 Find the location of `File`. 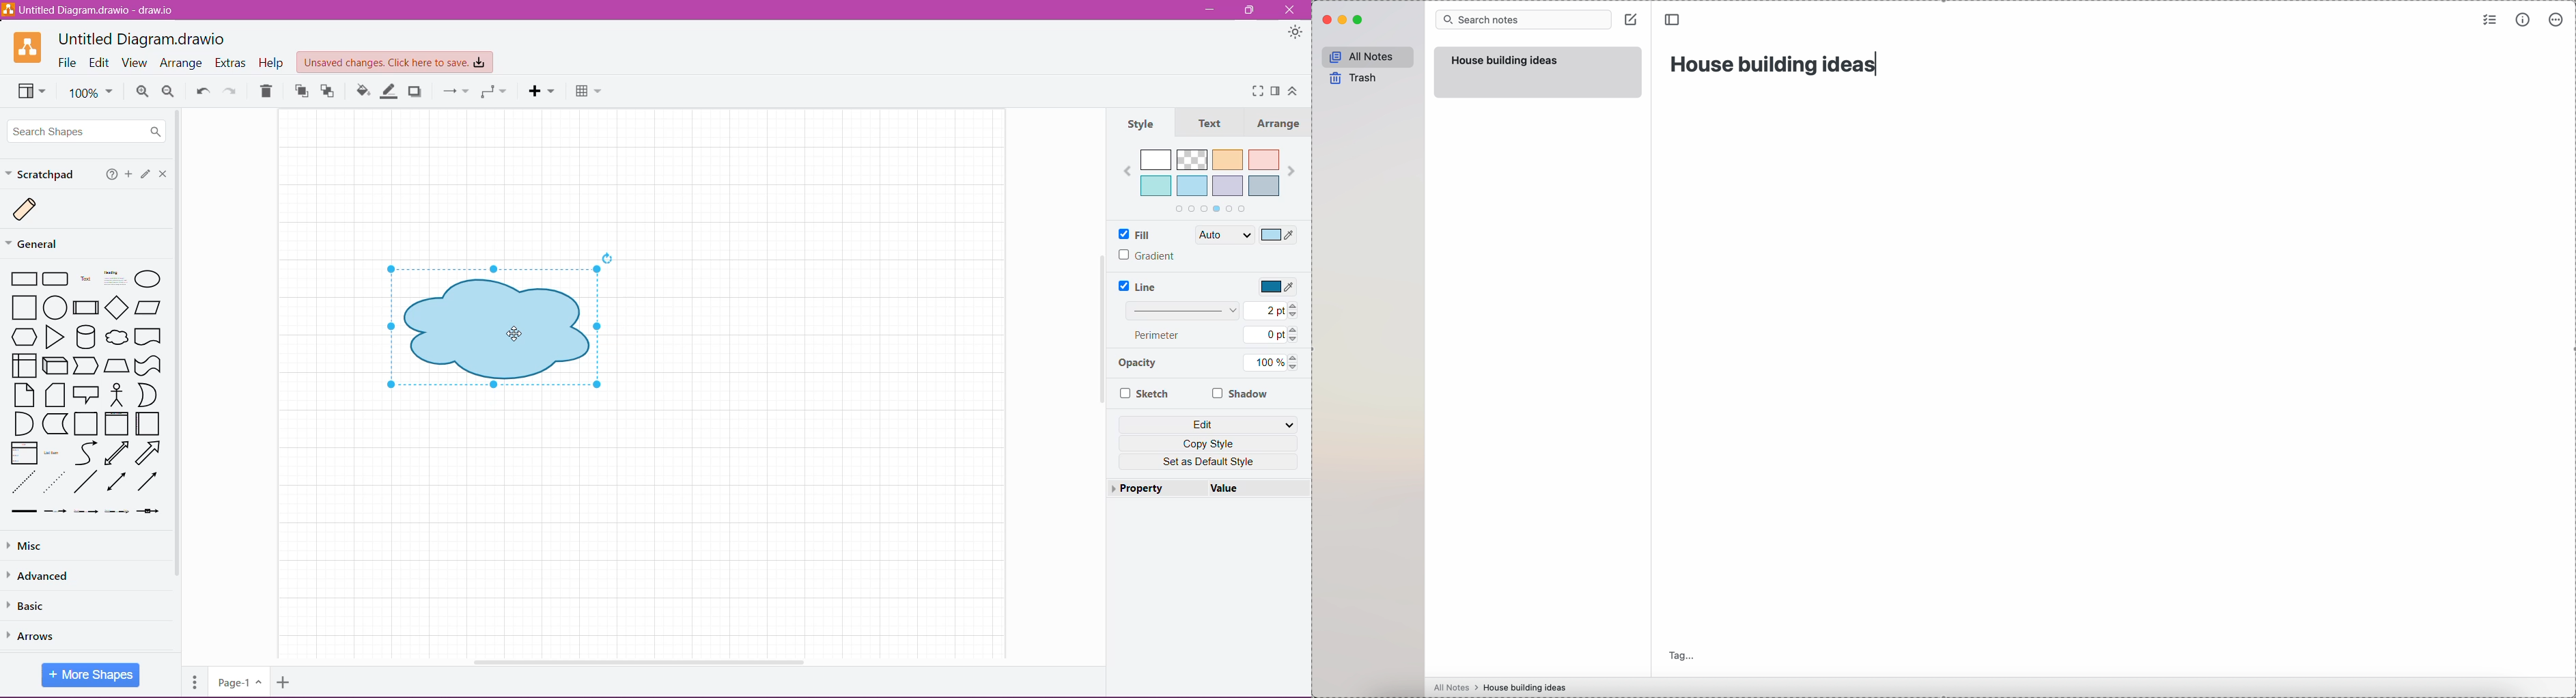

File is located at coordinates (66, 62).